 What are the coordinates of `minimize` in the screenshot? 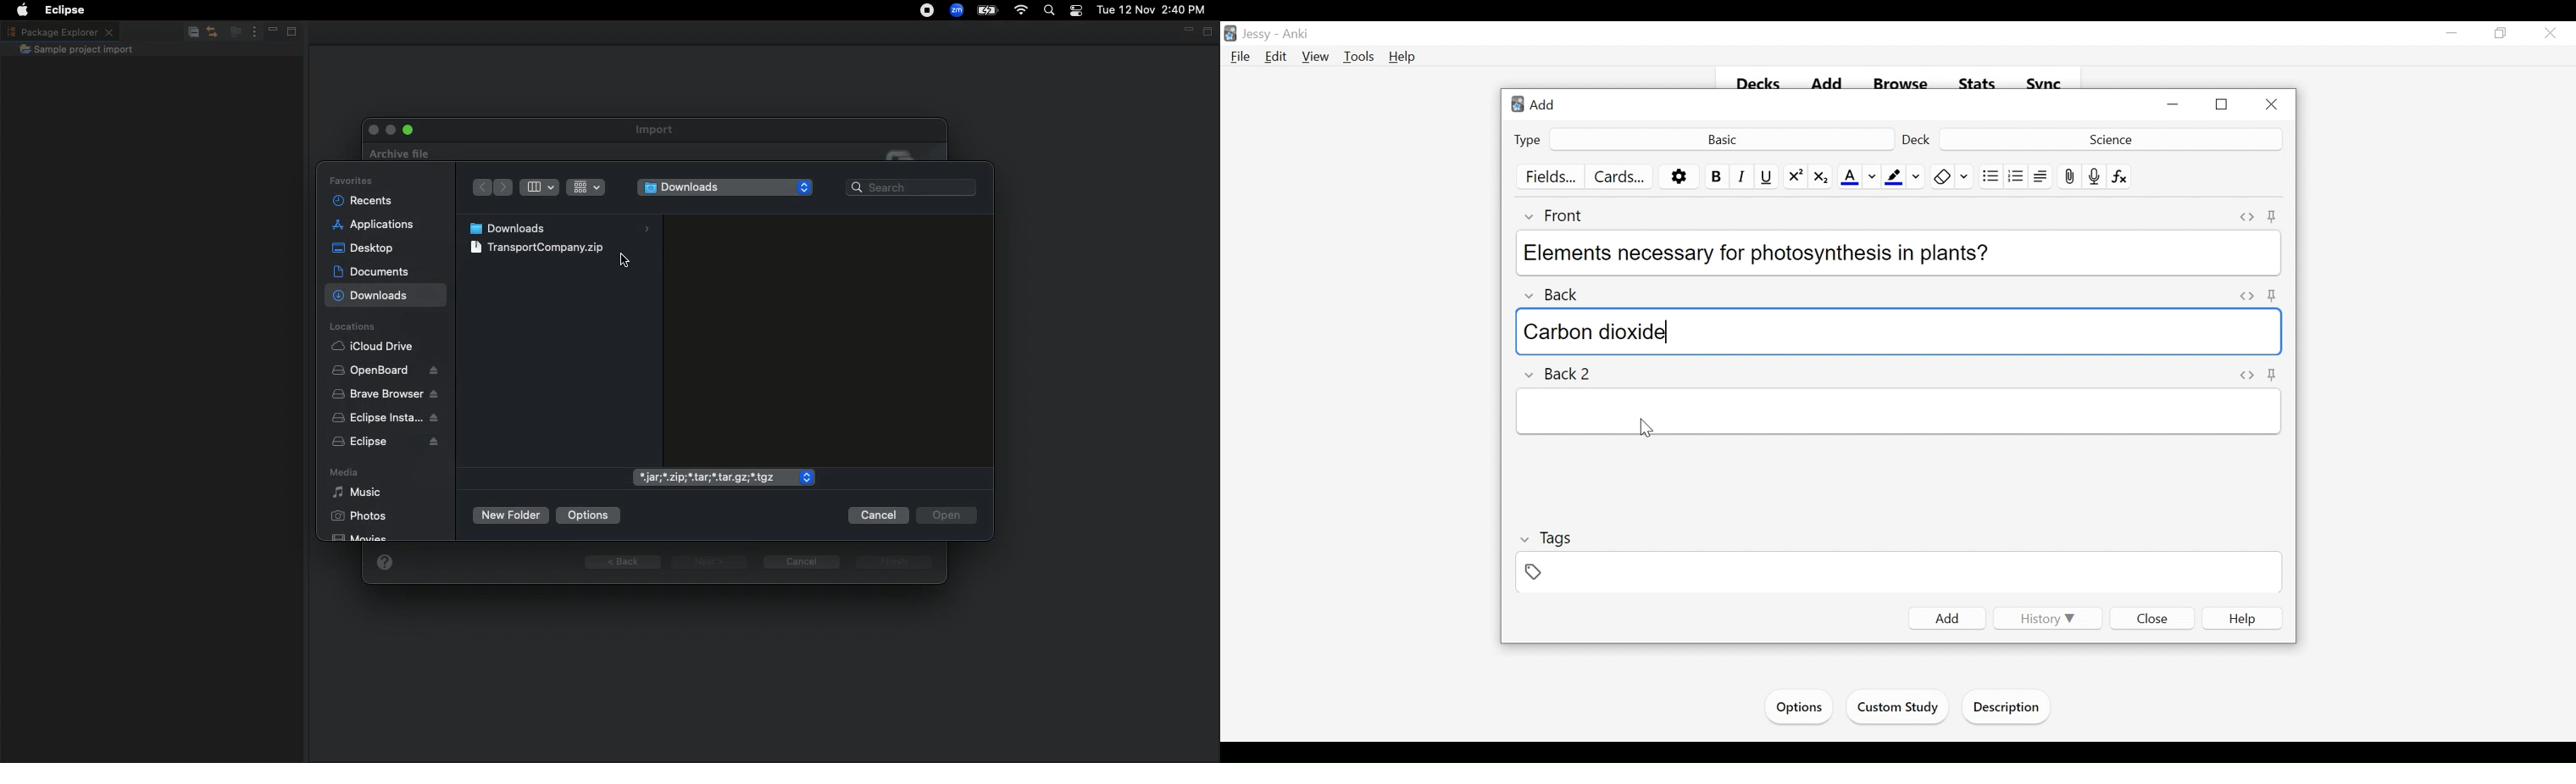 It's located at (388, 129).